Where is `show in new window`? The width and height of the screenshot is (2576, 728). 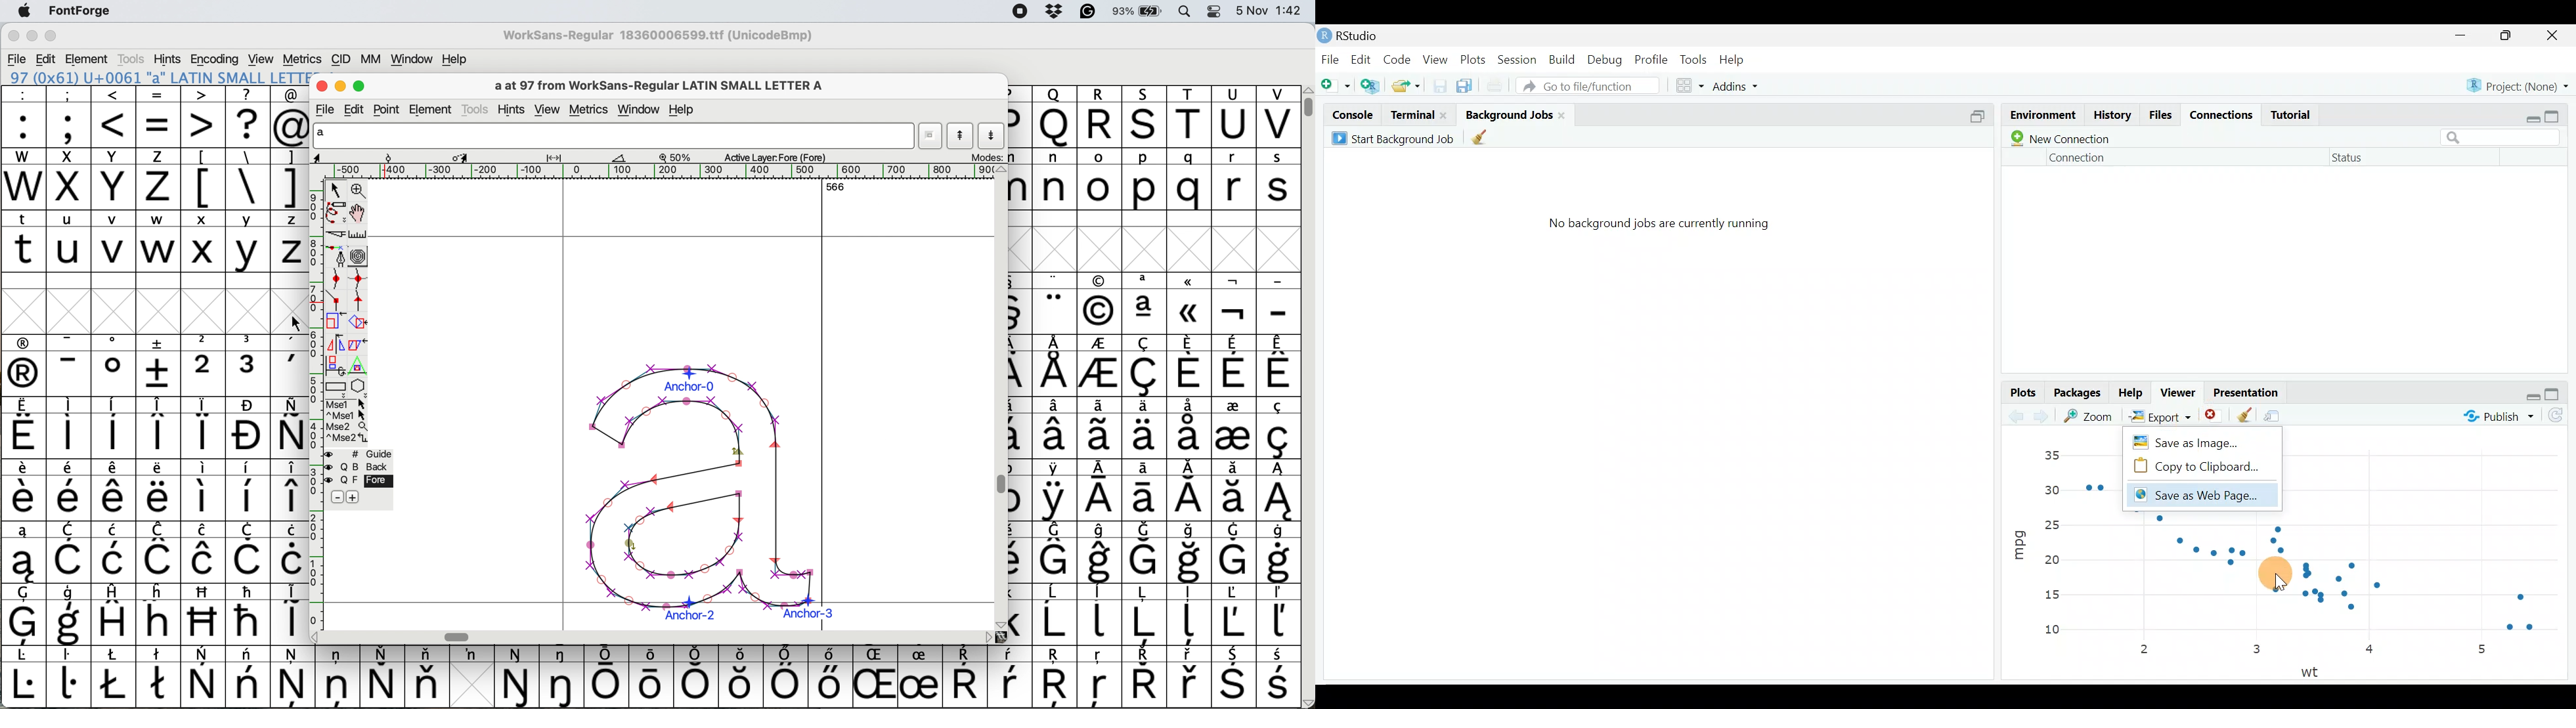
show in new window is located at coordinates (2277, 413).